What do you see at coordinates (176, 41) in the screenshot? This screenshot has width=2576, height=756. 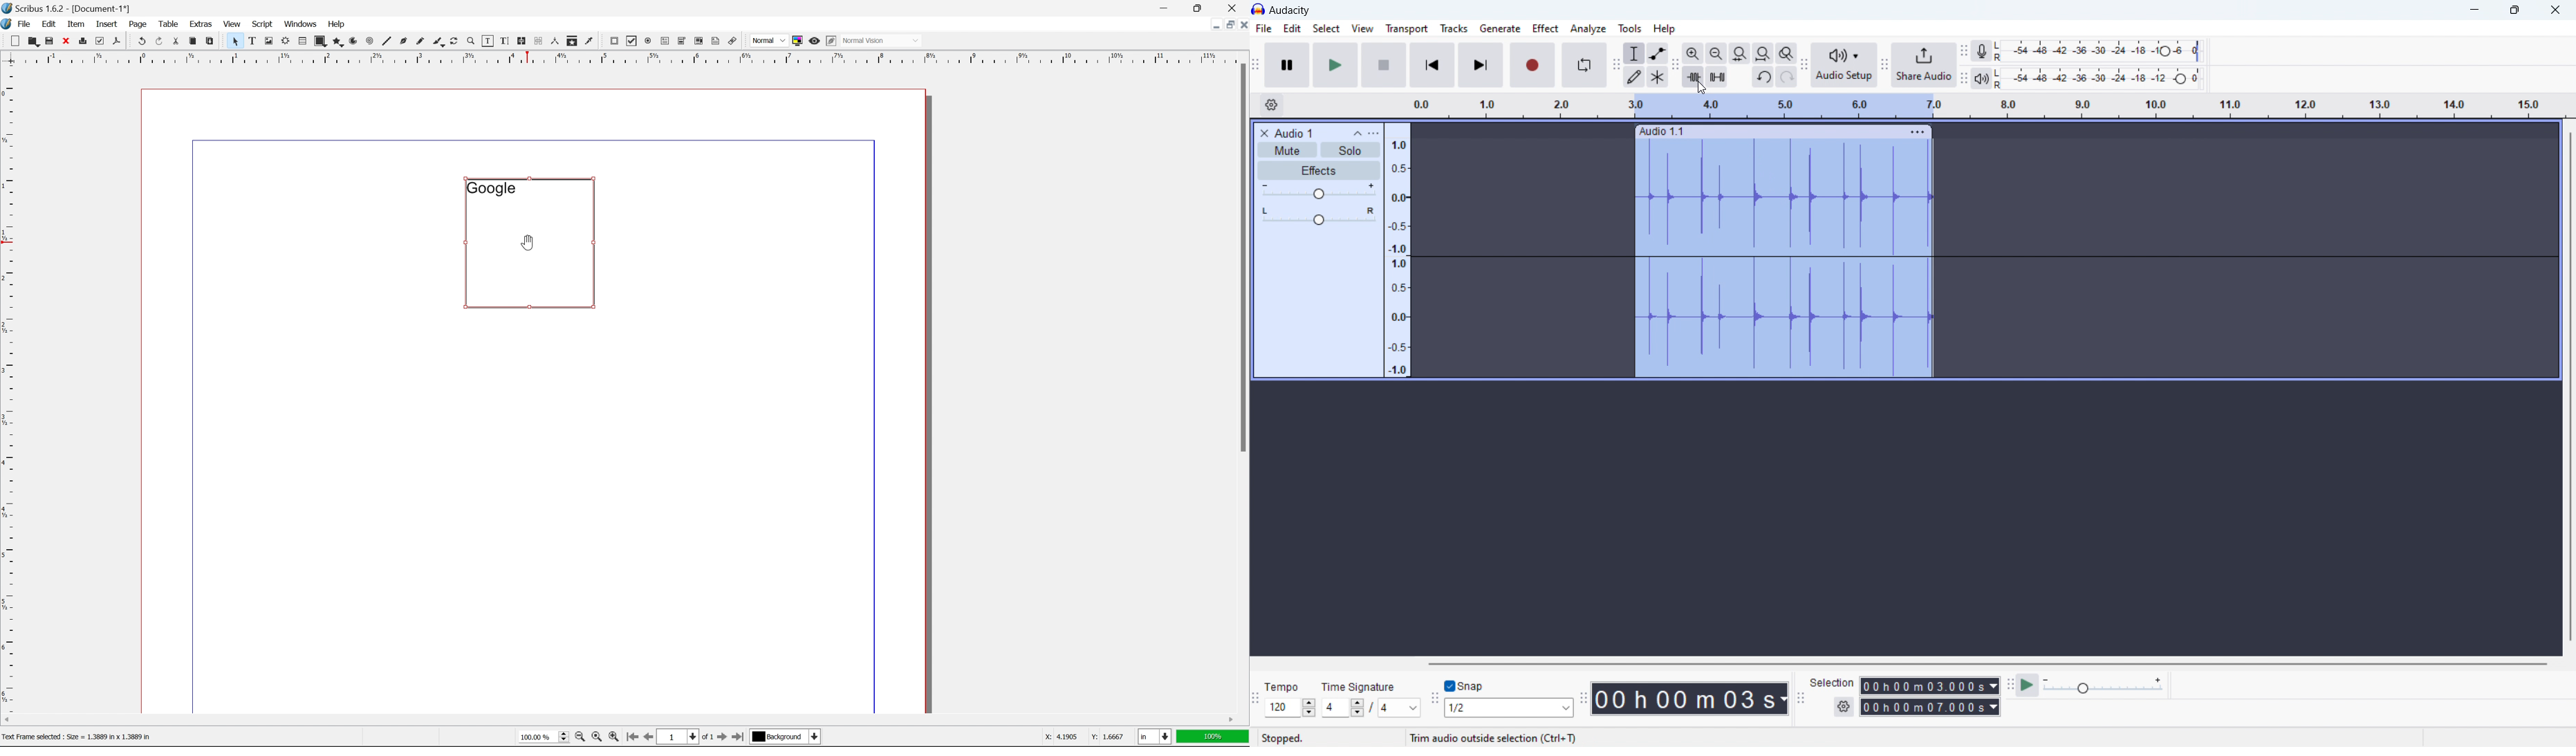 I see `cut` at bounding box center [176, 41].